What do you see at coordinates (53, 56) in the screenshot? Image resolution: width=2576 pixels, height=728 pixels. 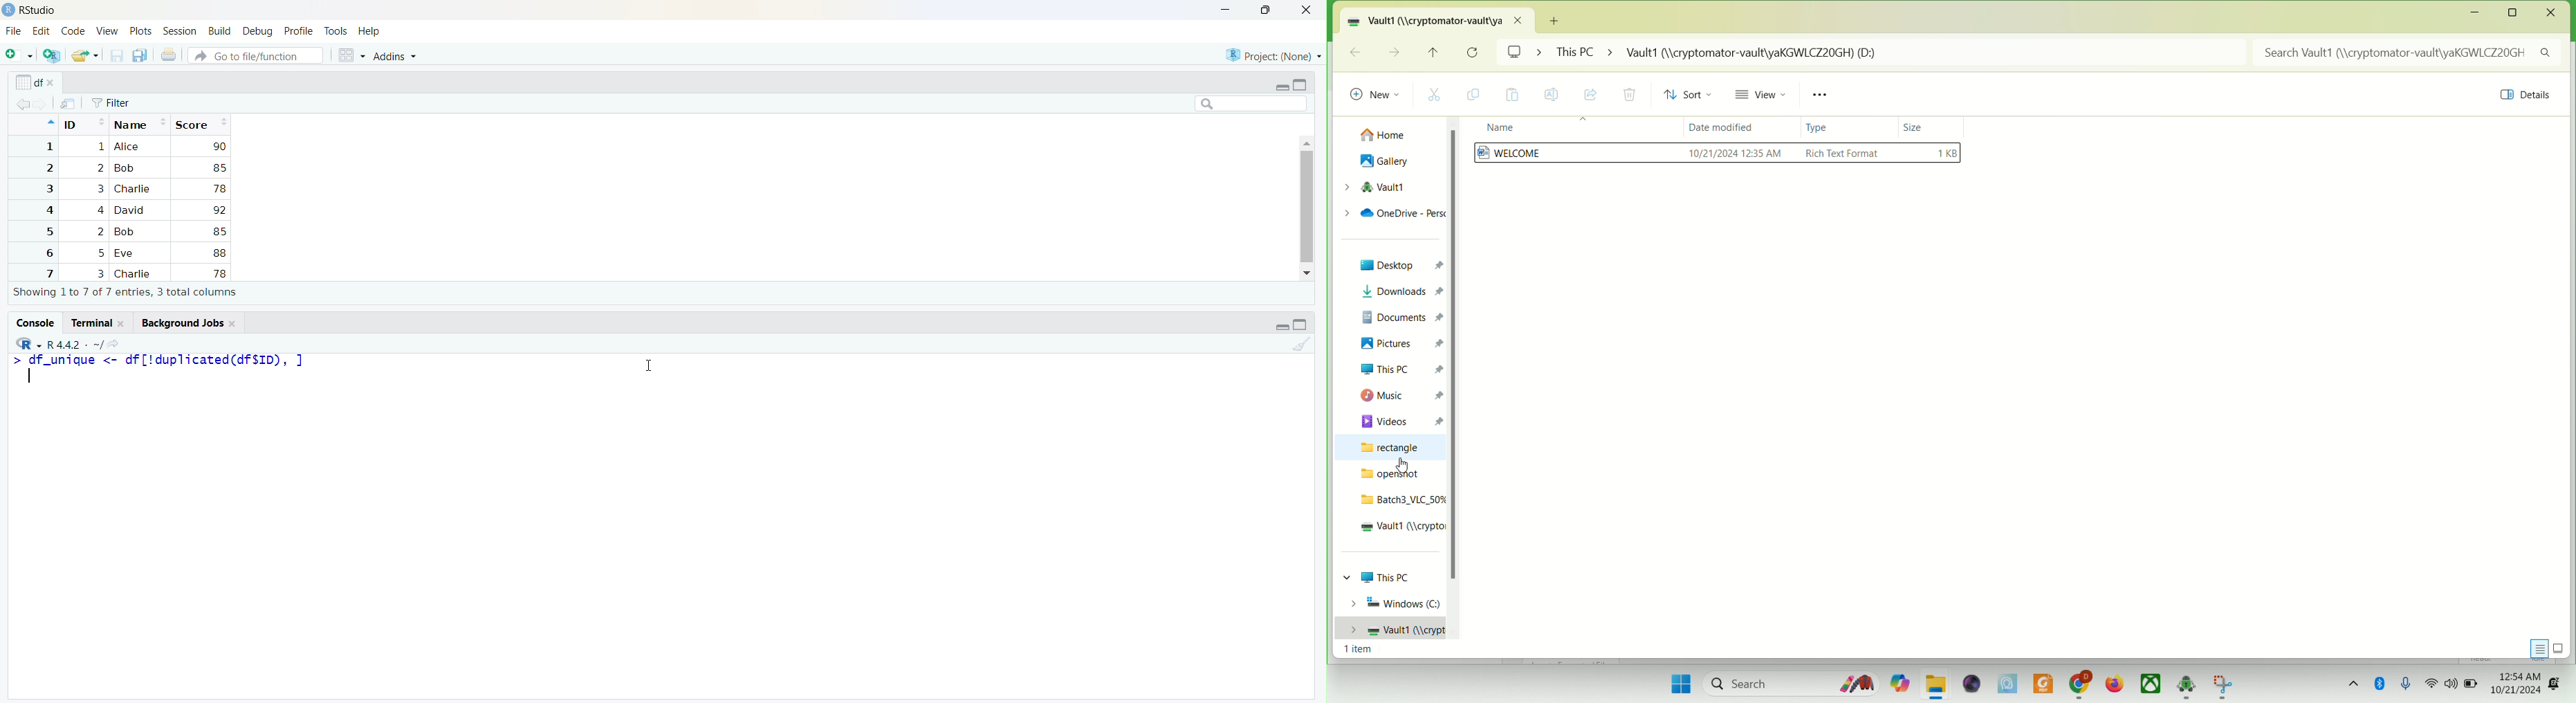 I see `New project` at bounding box center [53, 56].